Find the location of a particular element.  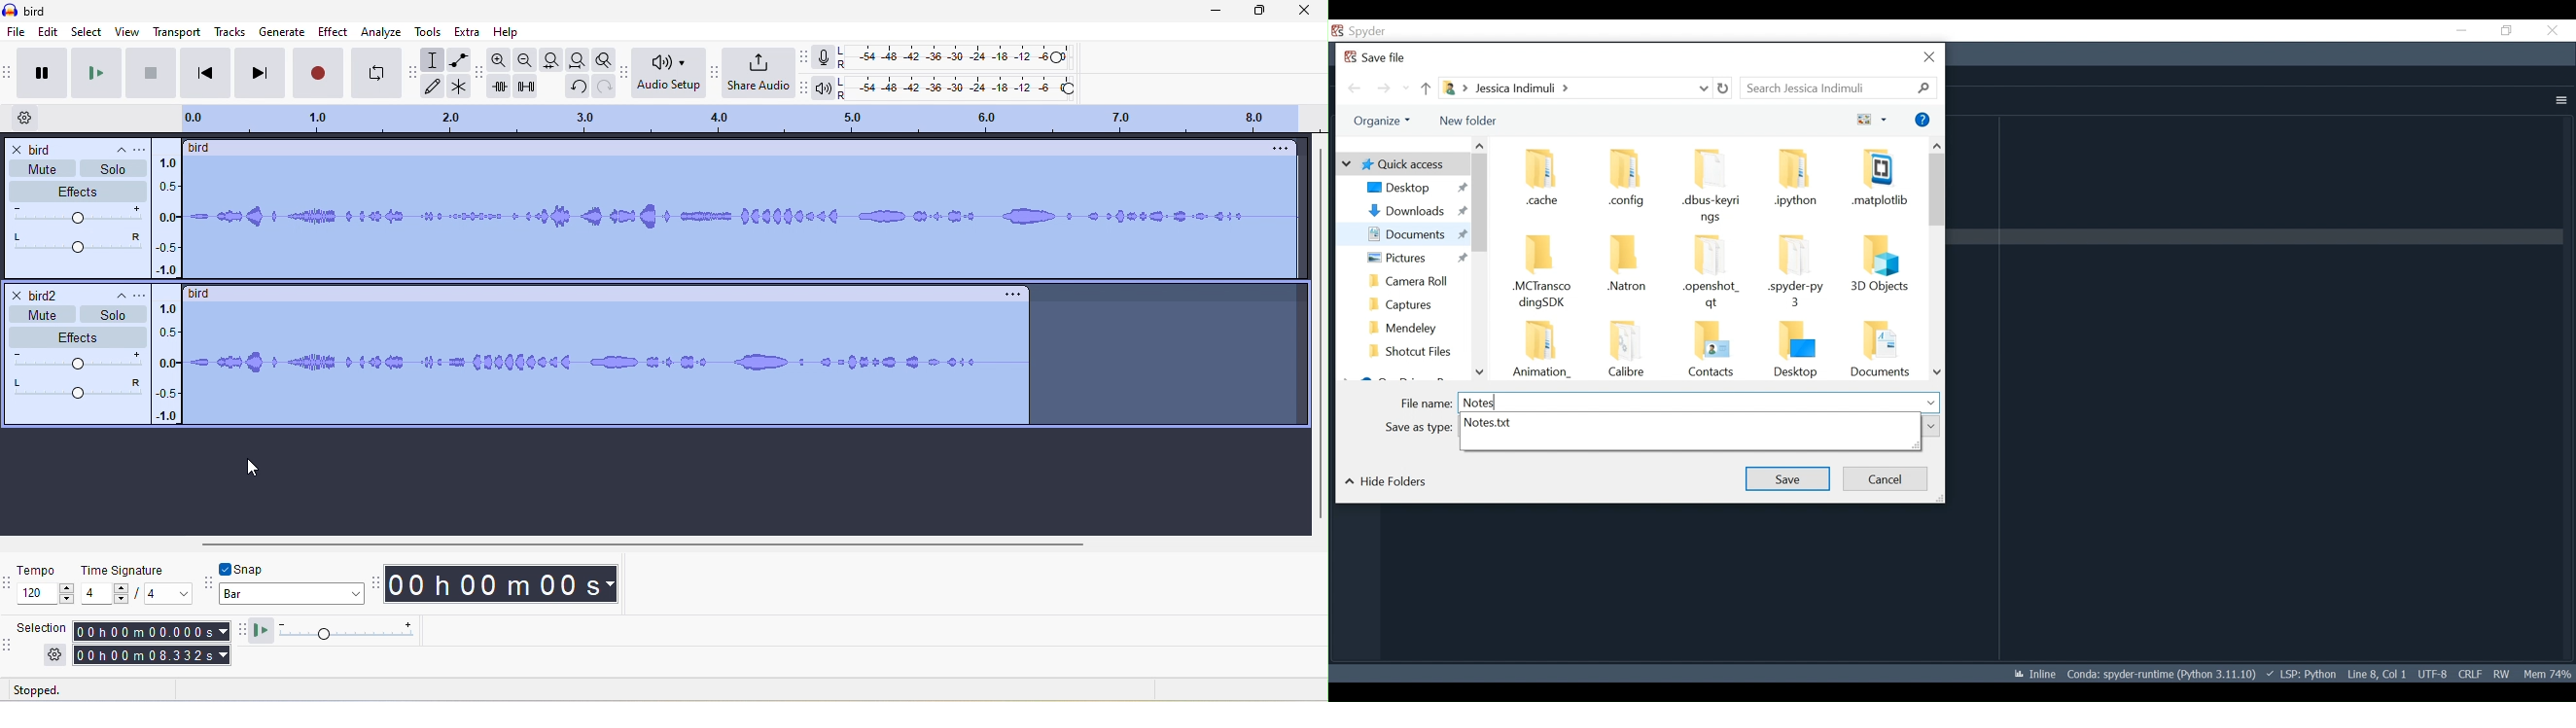

Folder is located at coordinates (1798, 183).